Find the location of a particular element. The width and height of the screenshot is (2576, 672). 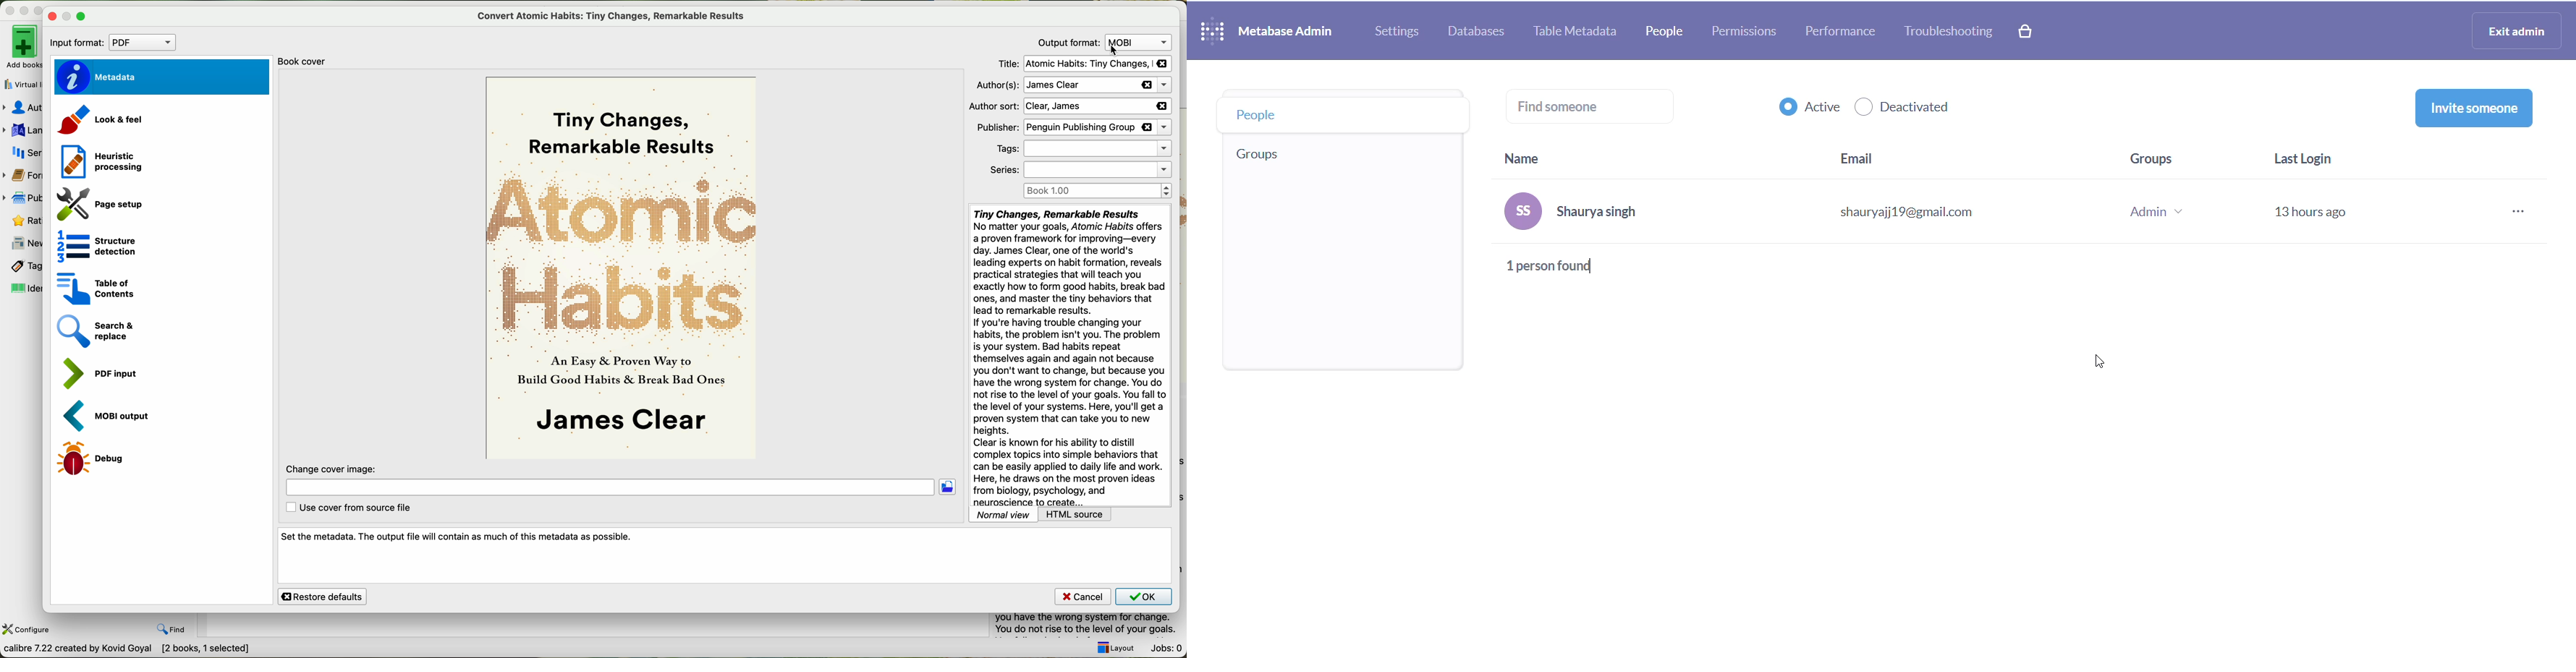

search and replace is located at coordinates (95, 331).